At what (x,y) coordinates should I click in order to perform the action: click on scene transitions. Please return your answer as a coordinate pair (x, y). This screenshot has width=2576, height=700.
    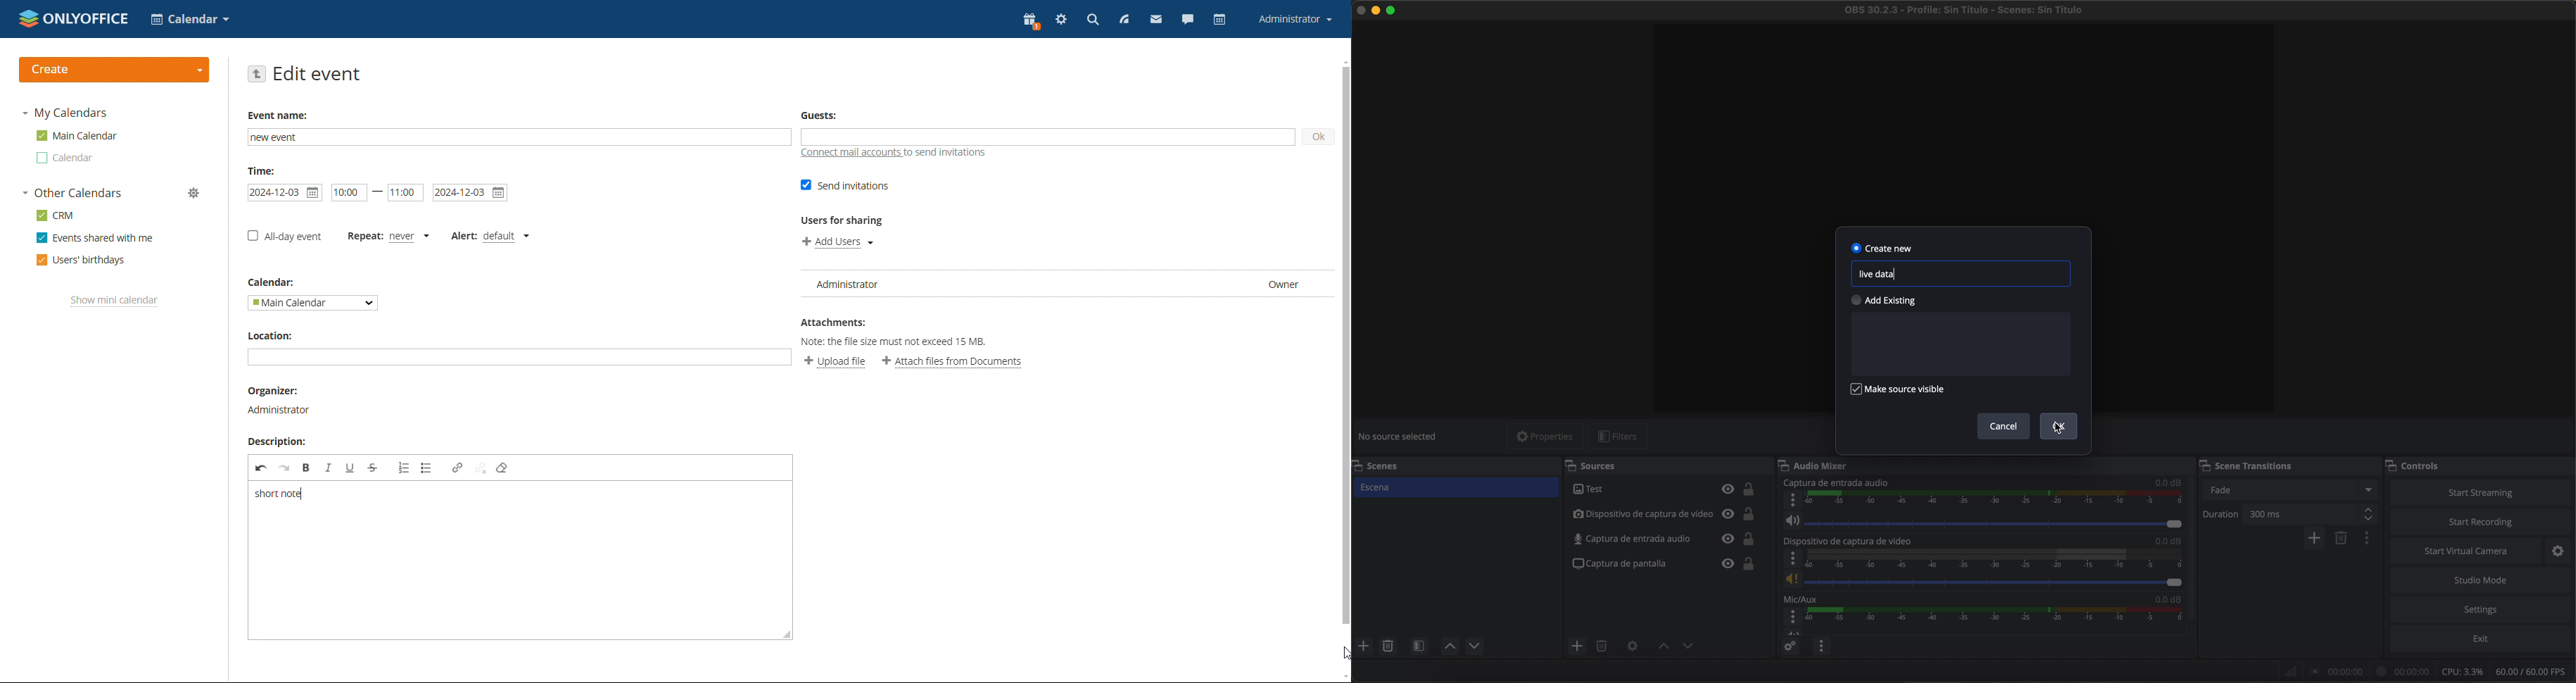
    Looking at the image, I should click on (2250, 466).